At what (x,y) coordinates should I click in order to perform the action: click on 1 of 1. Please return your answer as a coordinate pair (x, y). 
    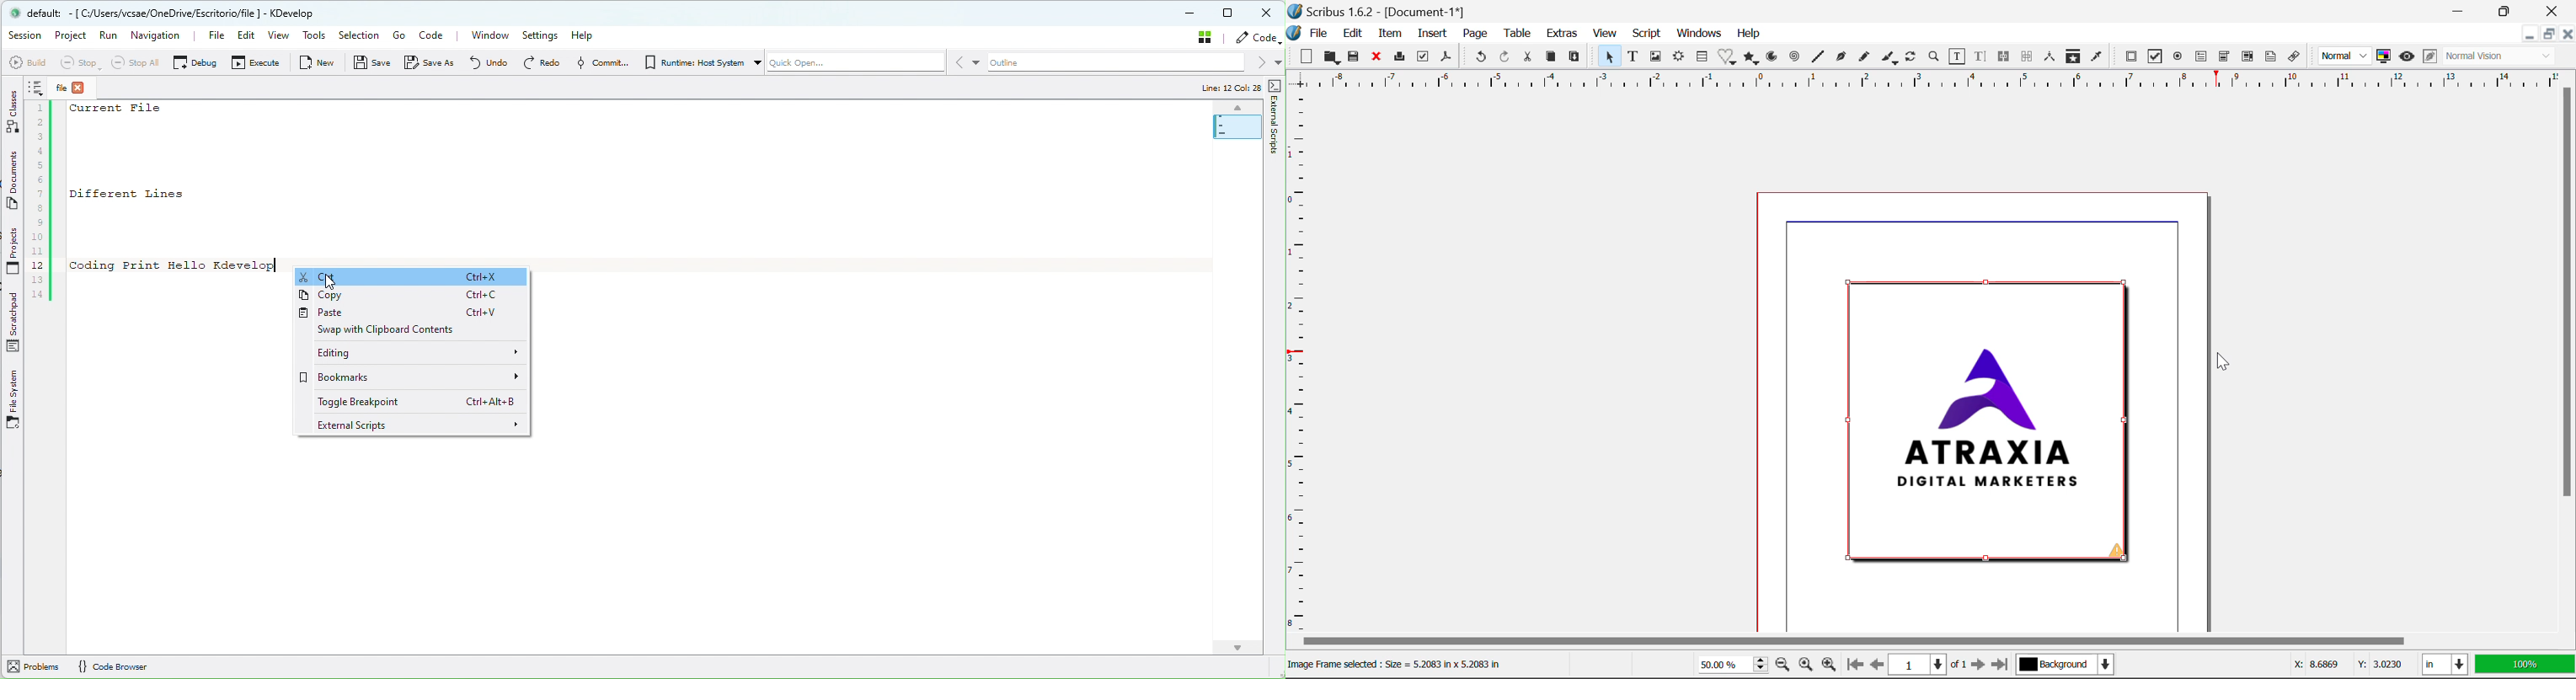
    Looking at the image, I should click on (1927, 665).